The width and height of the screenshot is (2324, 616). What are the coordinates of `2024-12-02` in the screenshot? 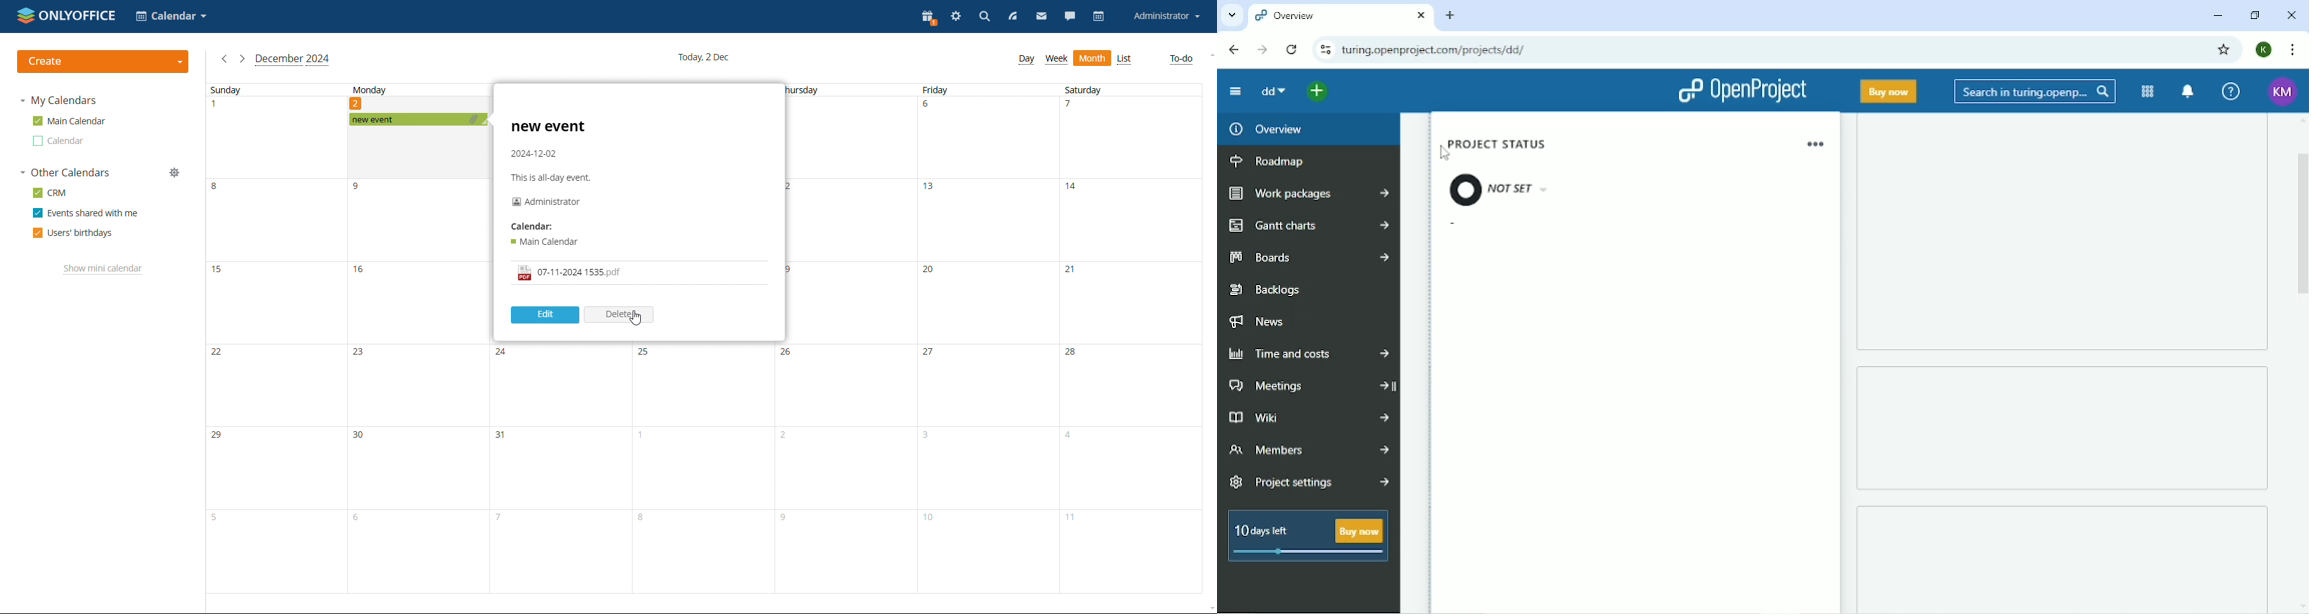 It's located at (535, 154).